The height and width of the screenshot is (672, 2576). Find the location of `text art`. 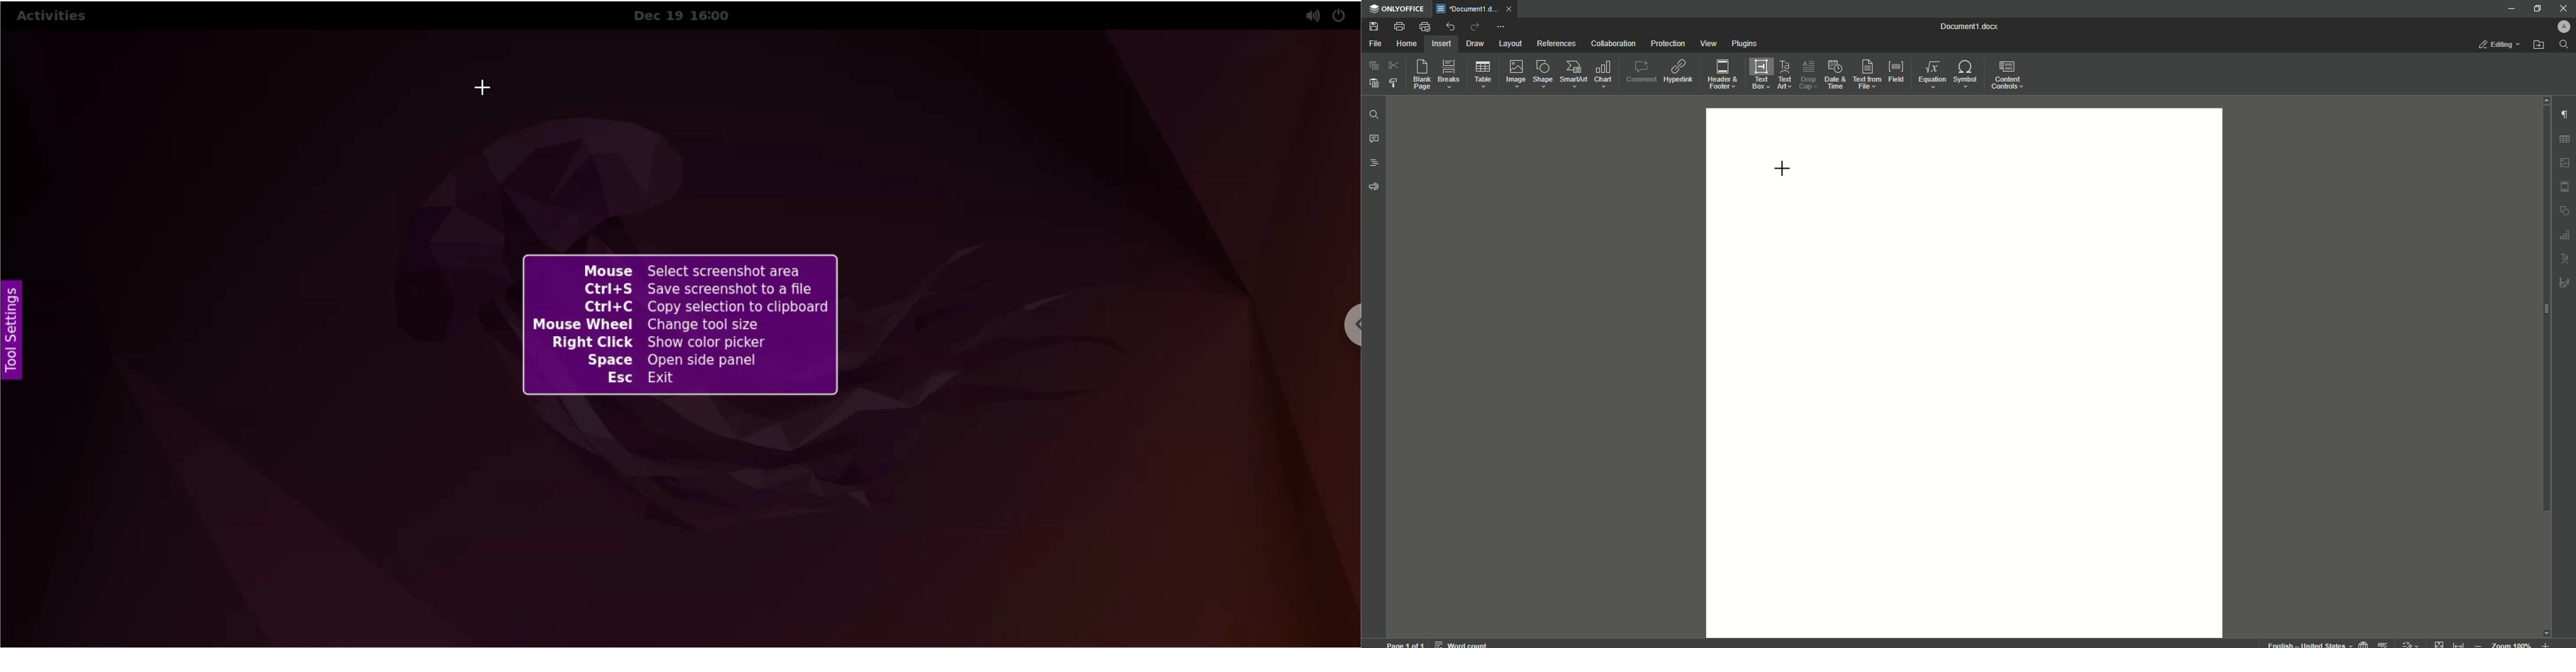

text art is located at coordinates (2566, 259).